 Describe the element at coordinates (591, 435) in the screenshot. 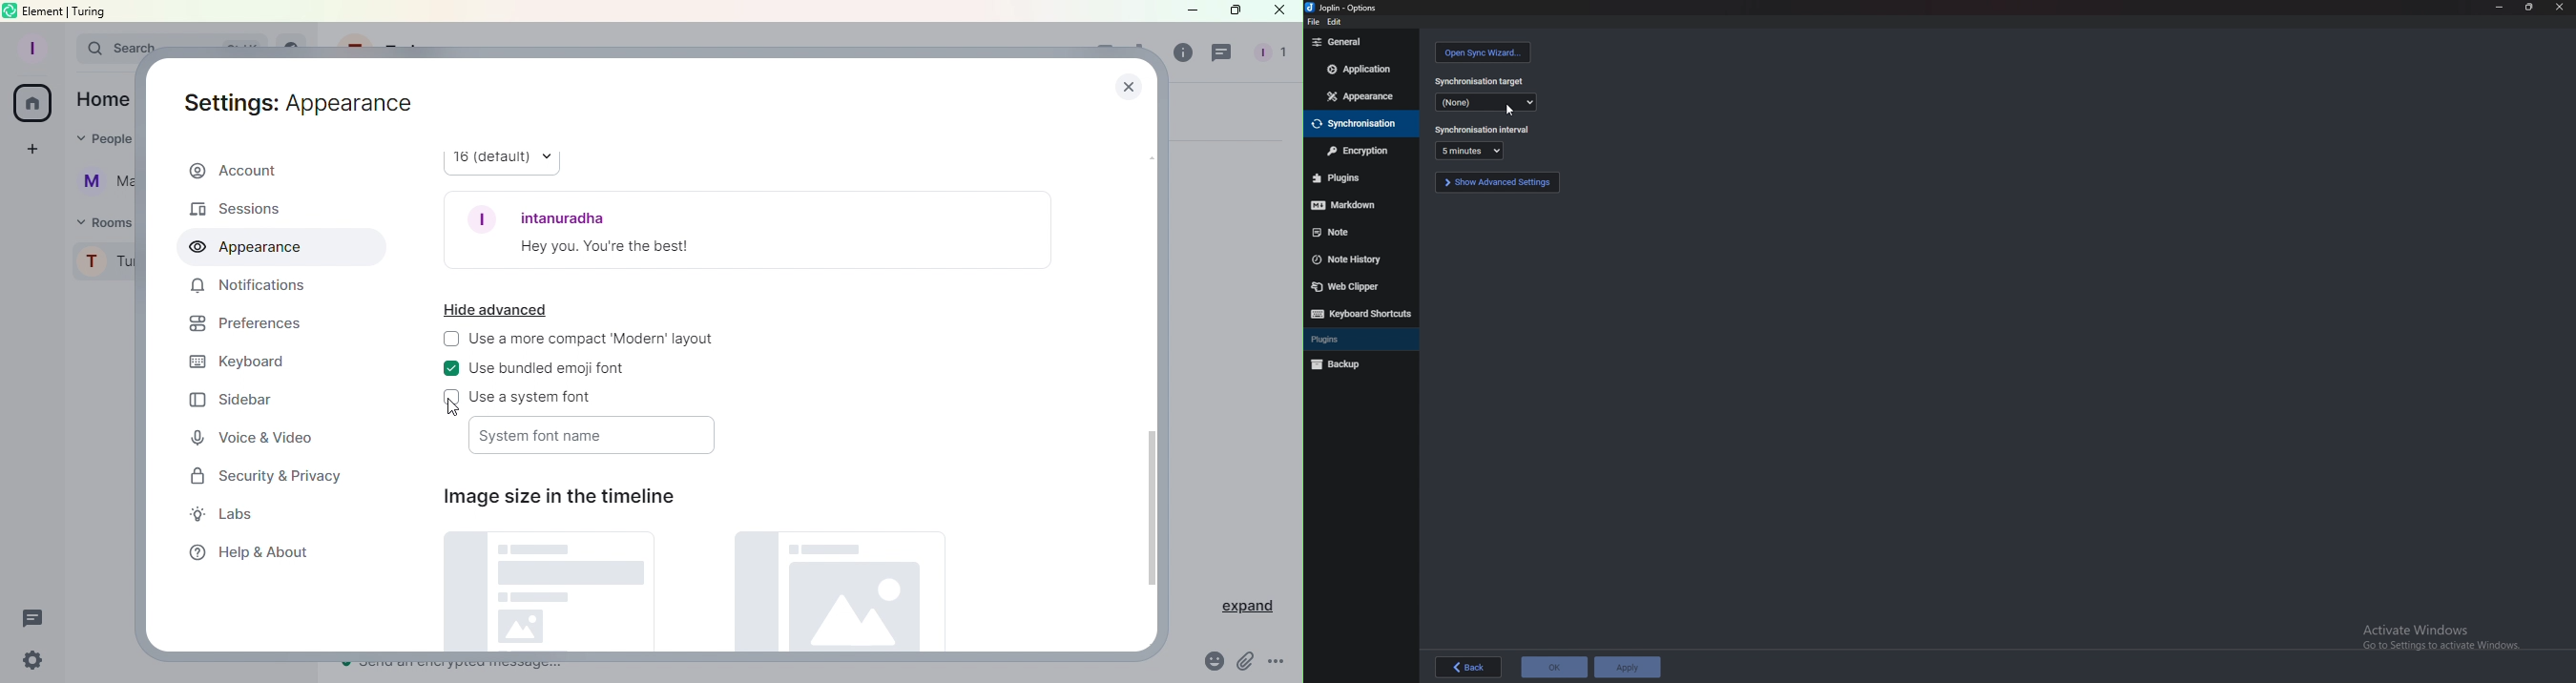

I see `System` at that location.